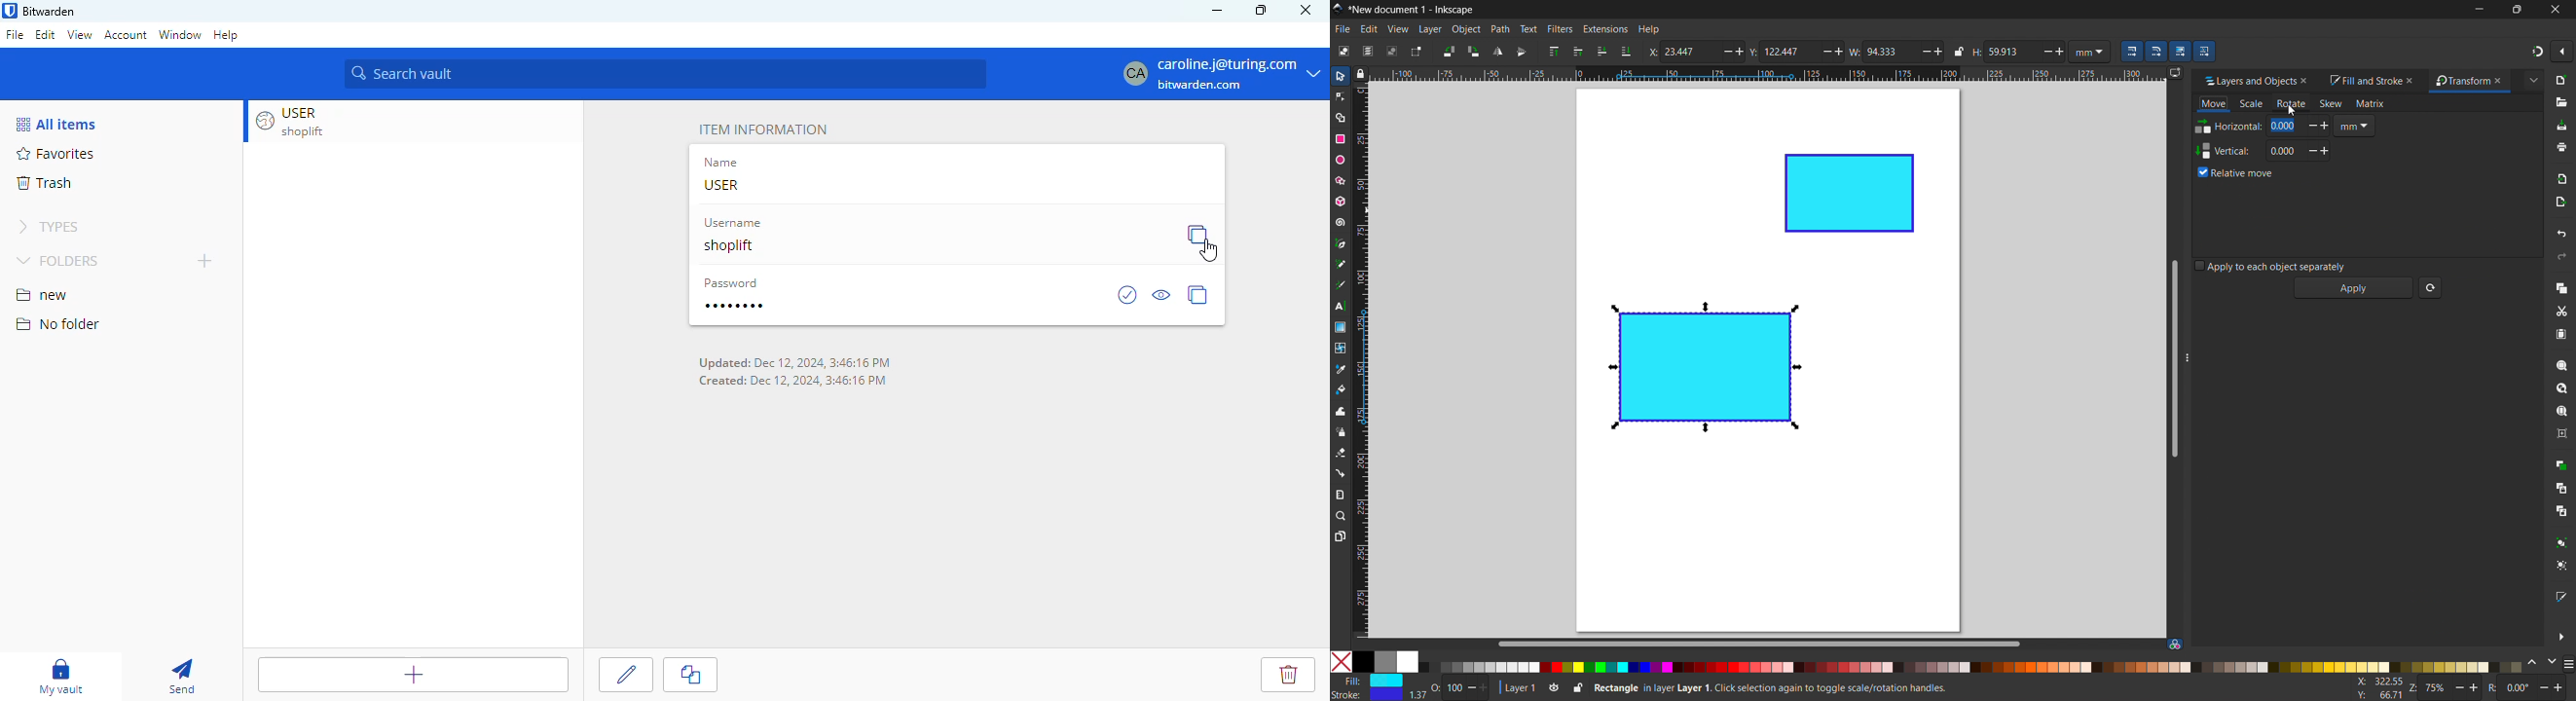 Image resolution: width=2576 pixels, height=728 pixels. Describe the element at coordinates (1412, 10) in the screenshot. I see `*New document 1 - Inkscape` at that location.